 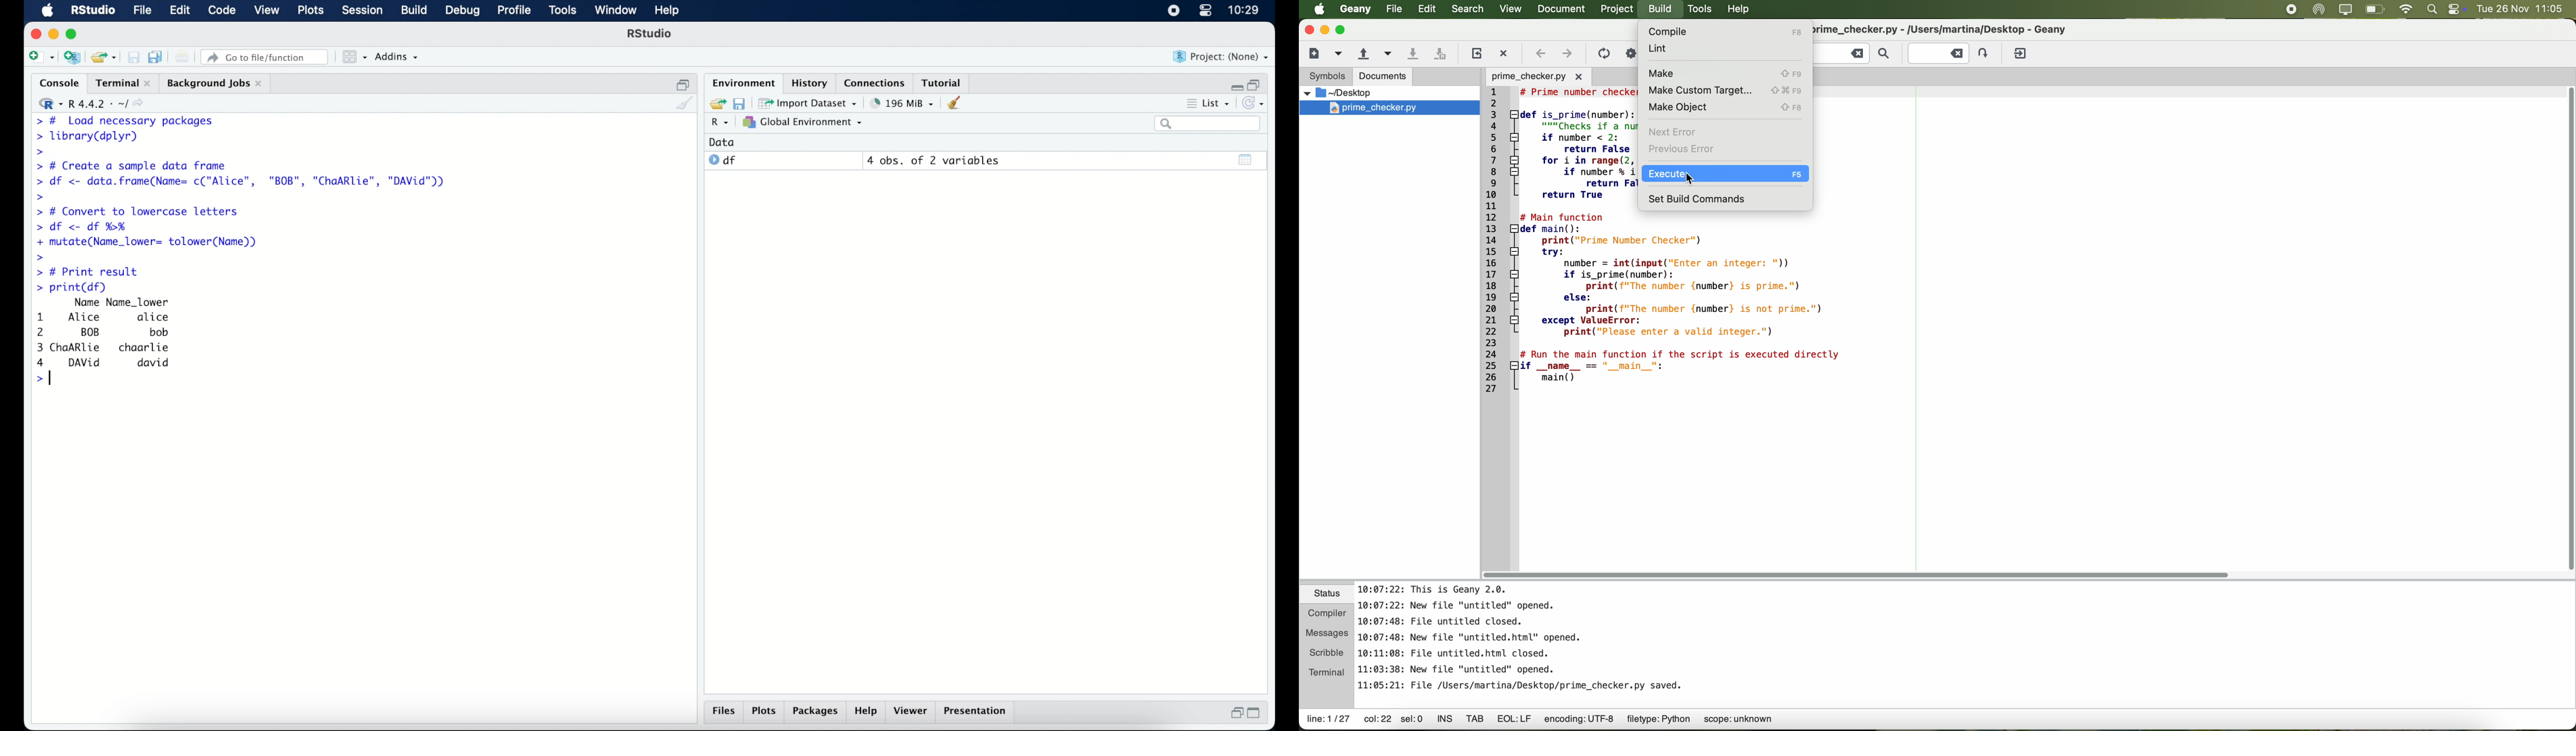 I want to click on debug, so click(x=463, y=12).